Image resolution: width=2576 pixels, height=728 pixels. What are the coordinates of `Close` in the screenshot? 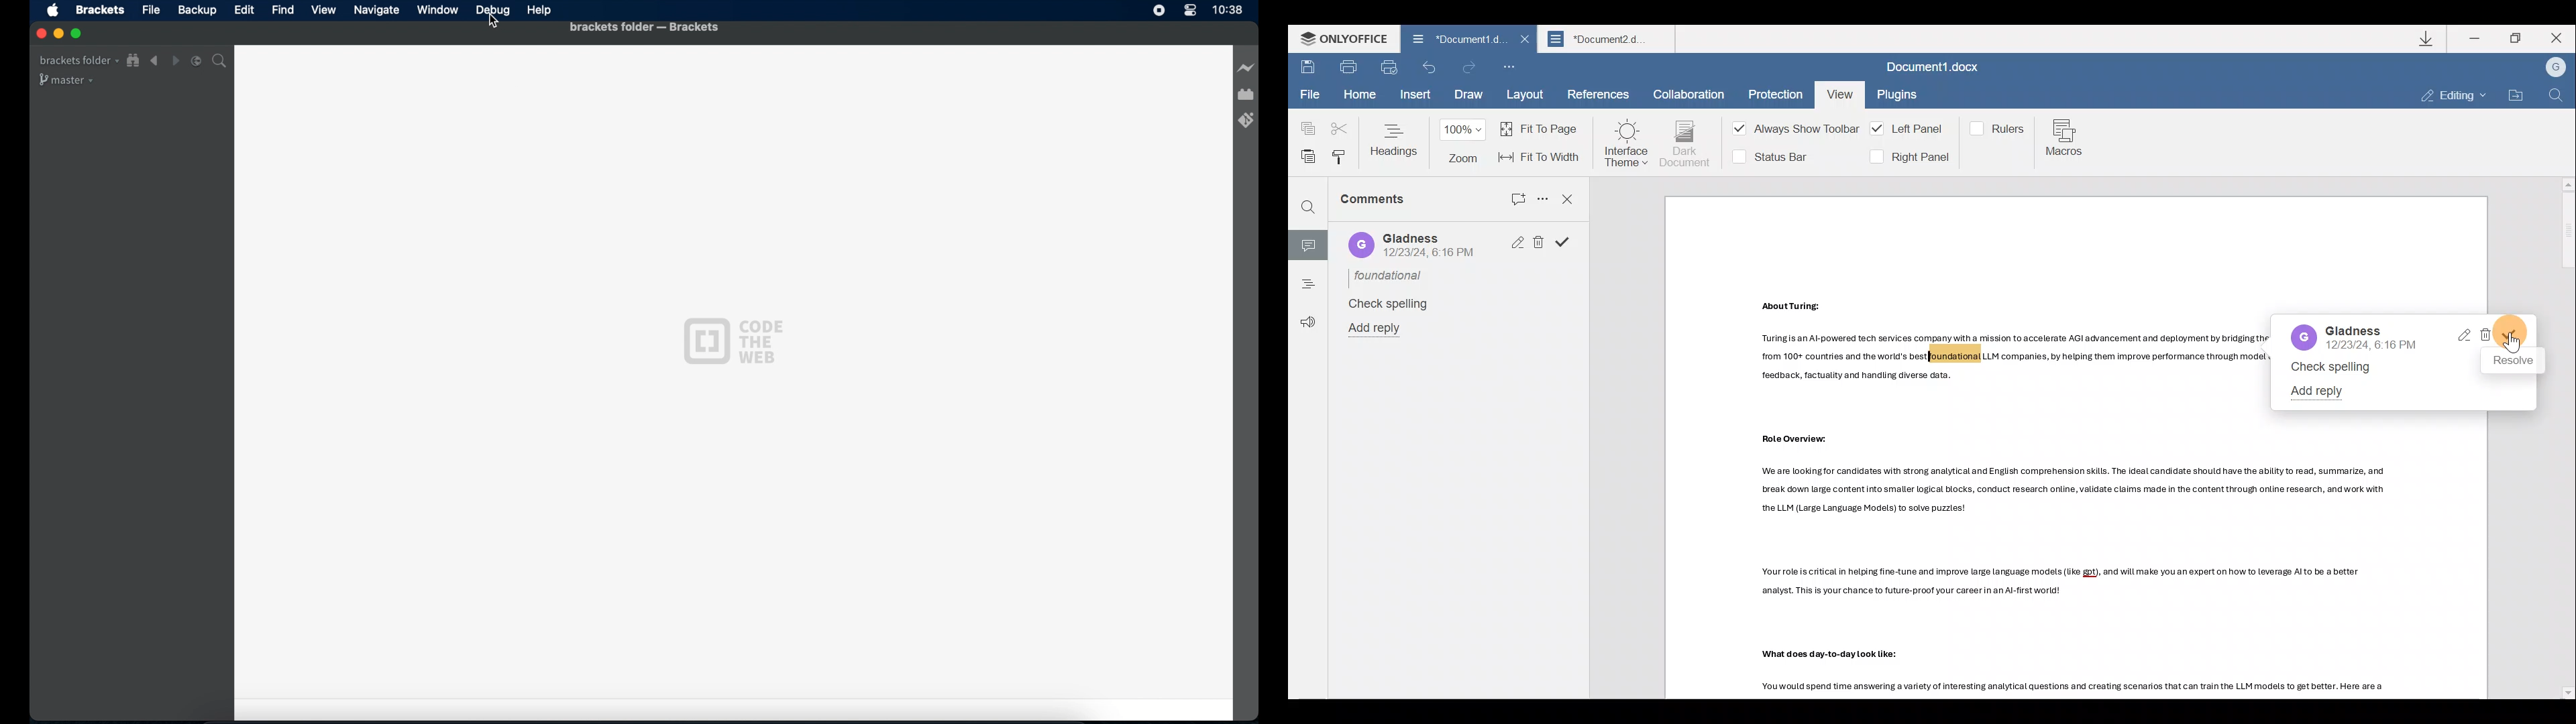 It's located at (1522, 44).